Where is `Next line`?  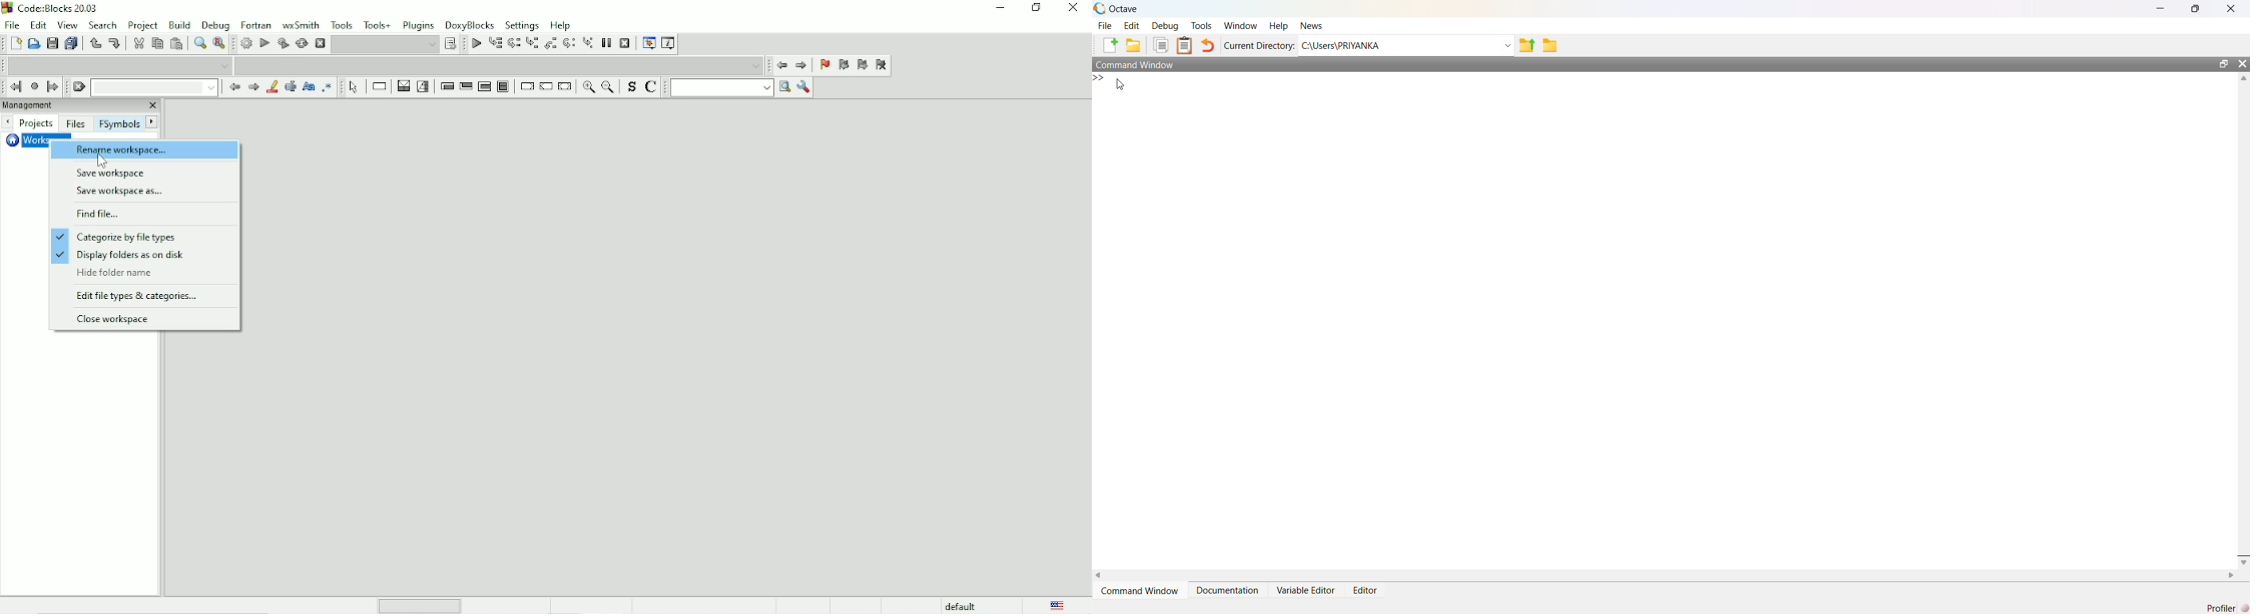 Next line is located at coordinates (514, 44).